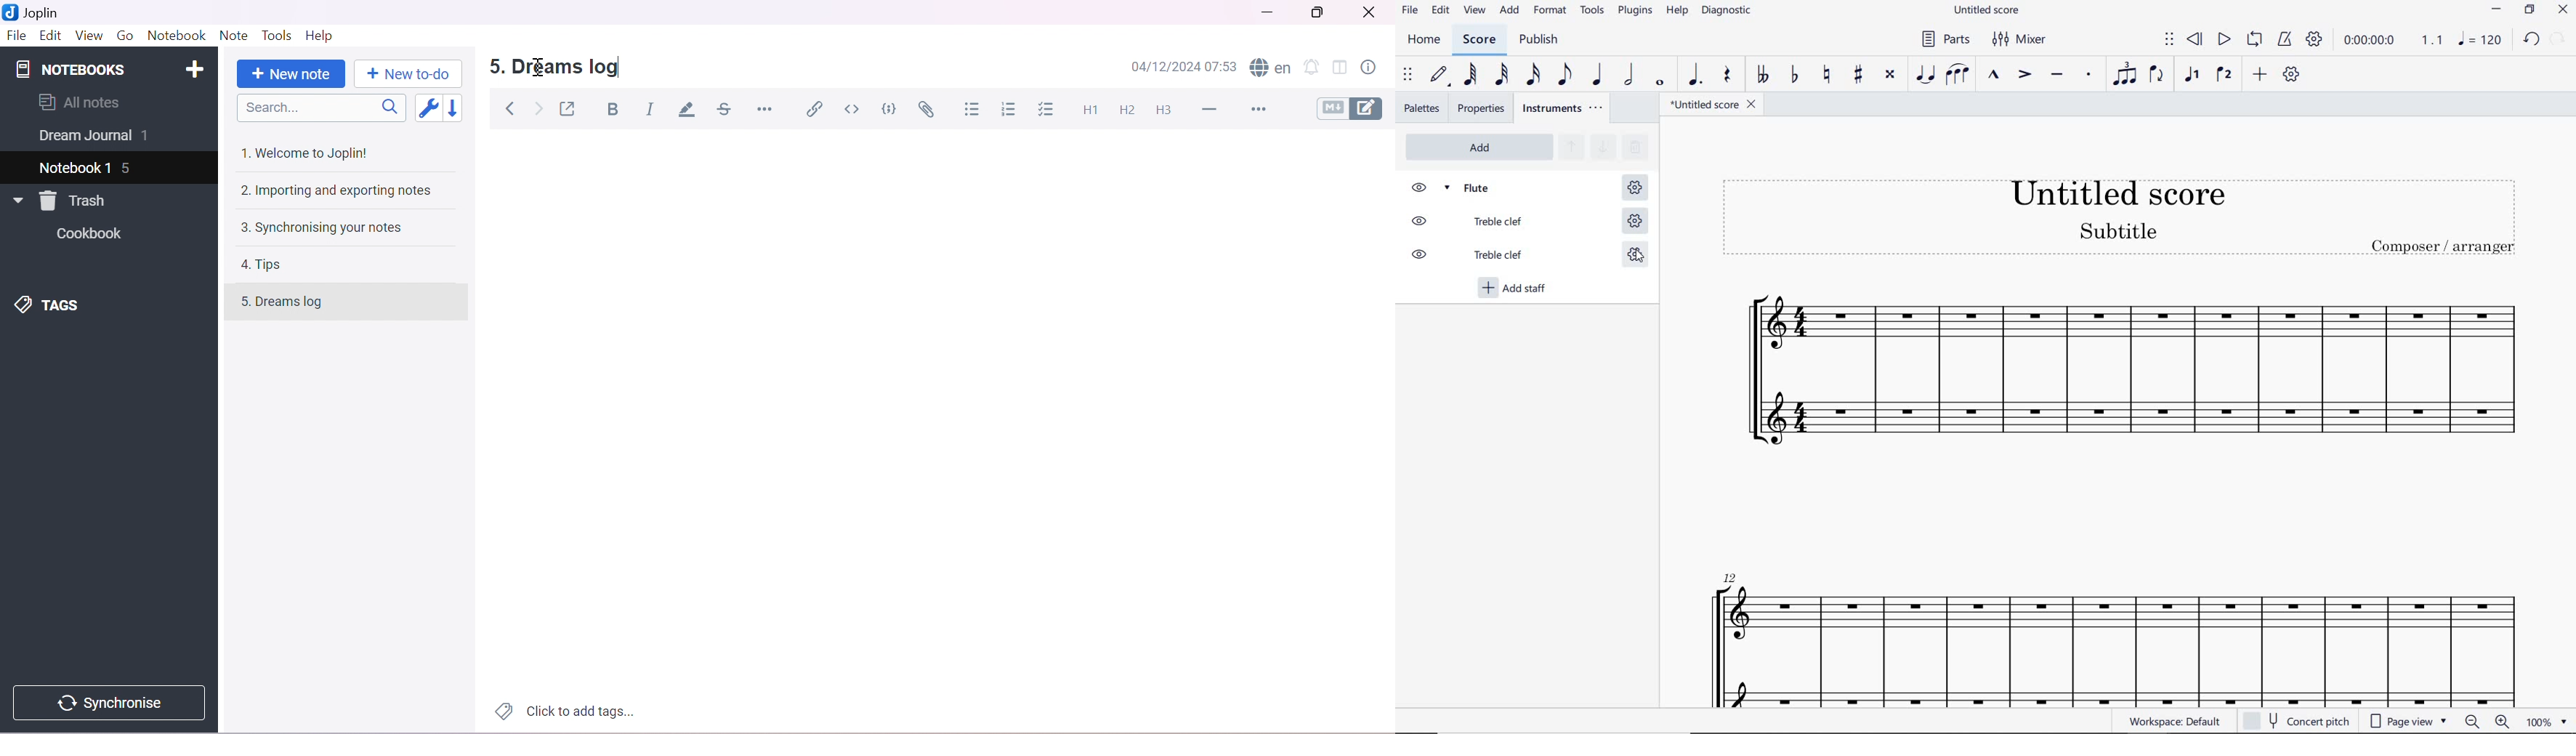  I want to click on Add notebook, so click(198, 67).